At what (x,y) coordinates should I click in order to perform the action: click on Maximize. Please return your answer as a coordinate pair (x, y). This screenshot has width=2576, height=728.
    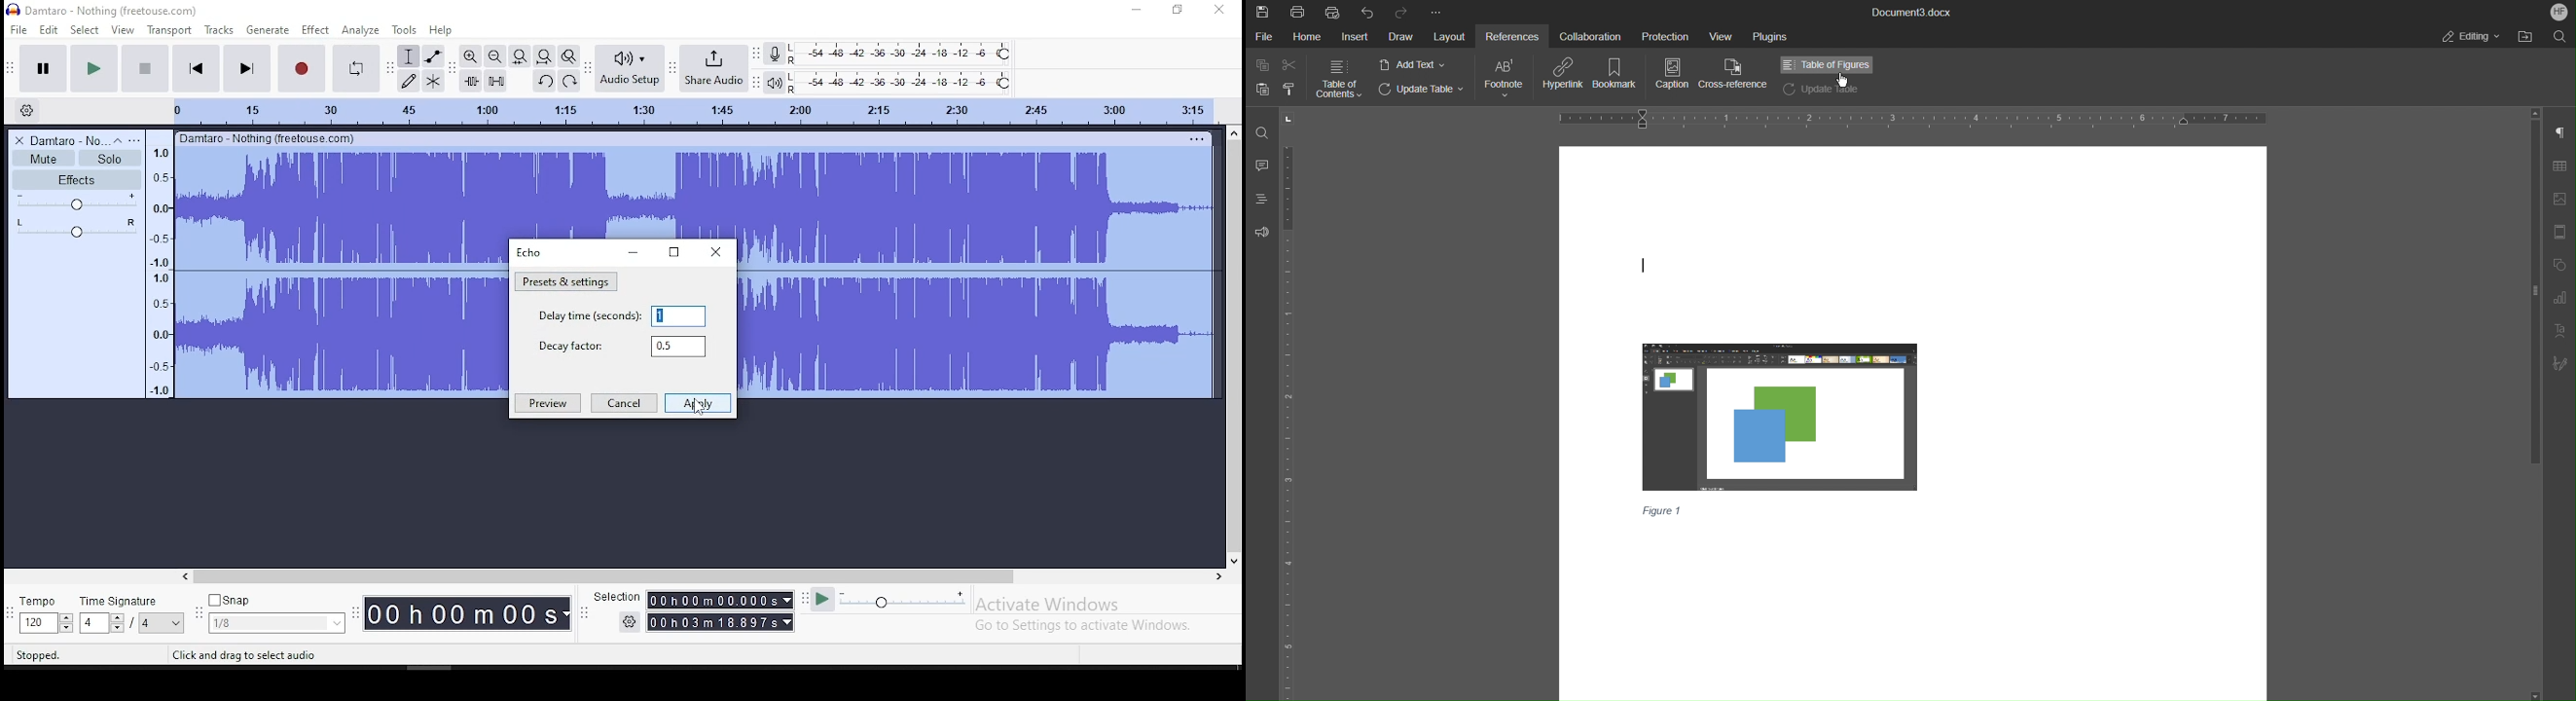
    Looking at the image, I should click on (1178, 12).